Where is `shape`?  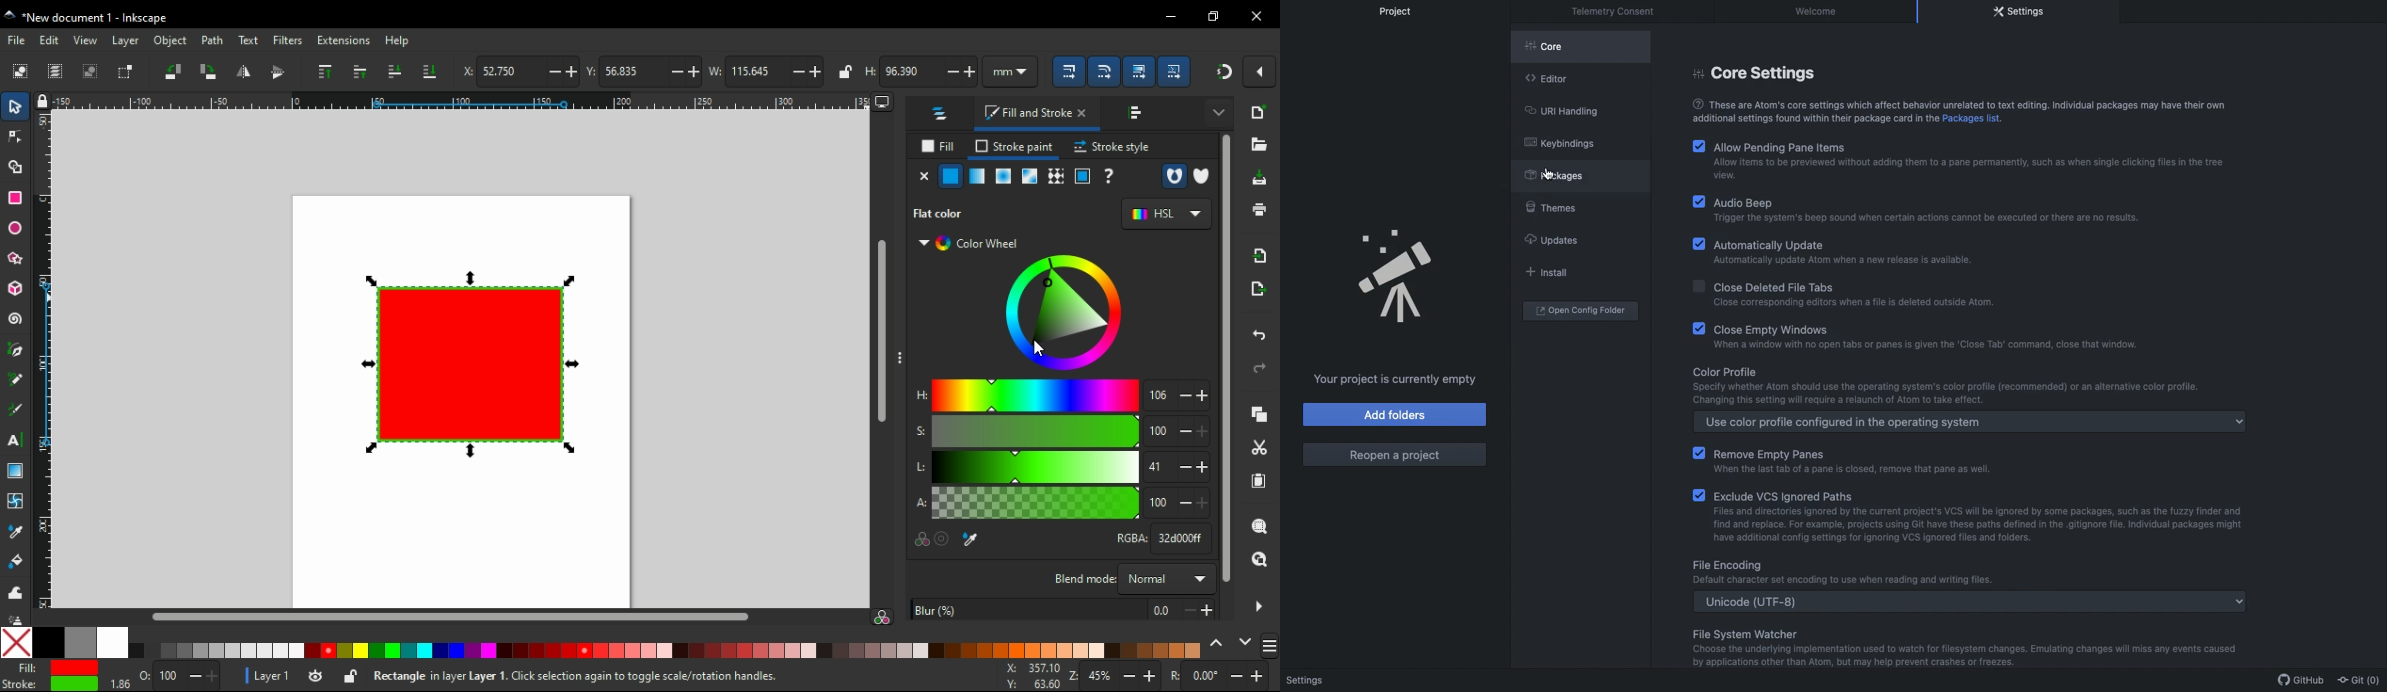 shape is located at coordinates (468, 363).